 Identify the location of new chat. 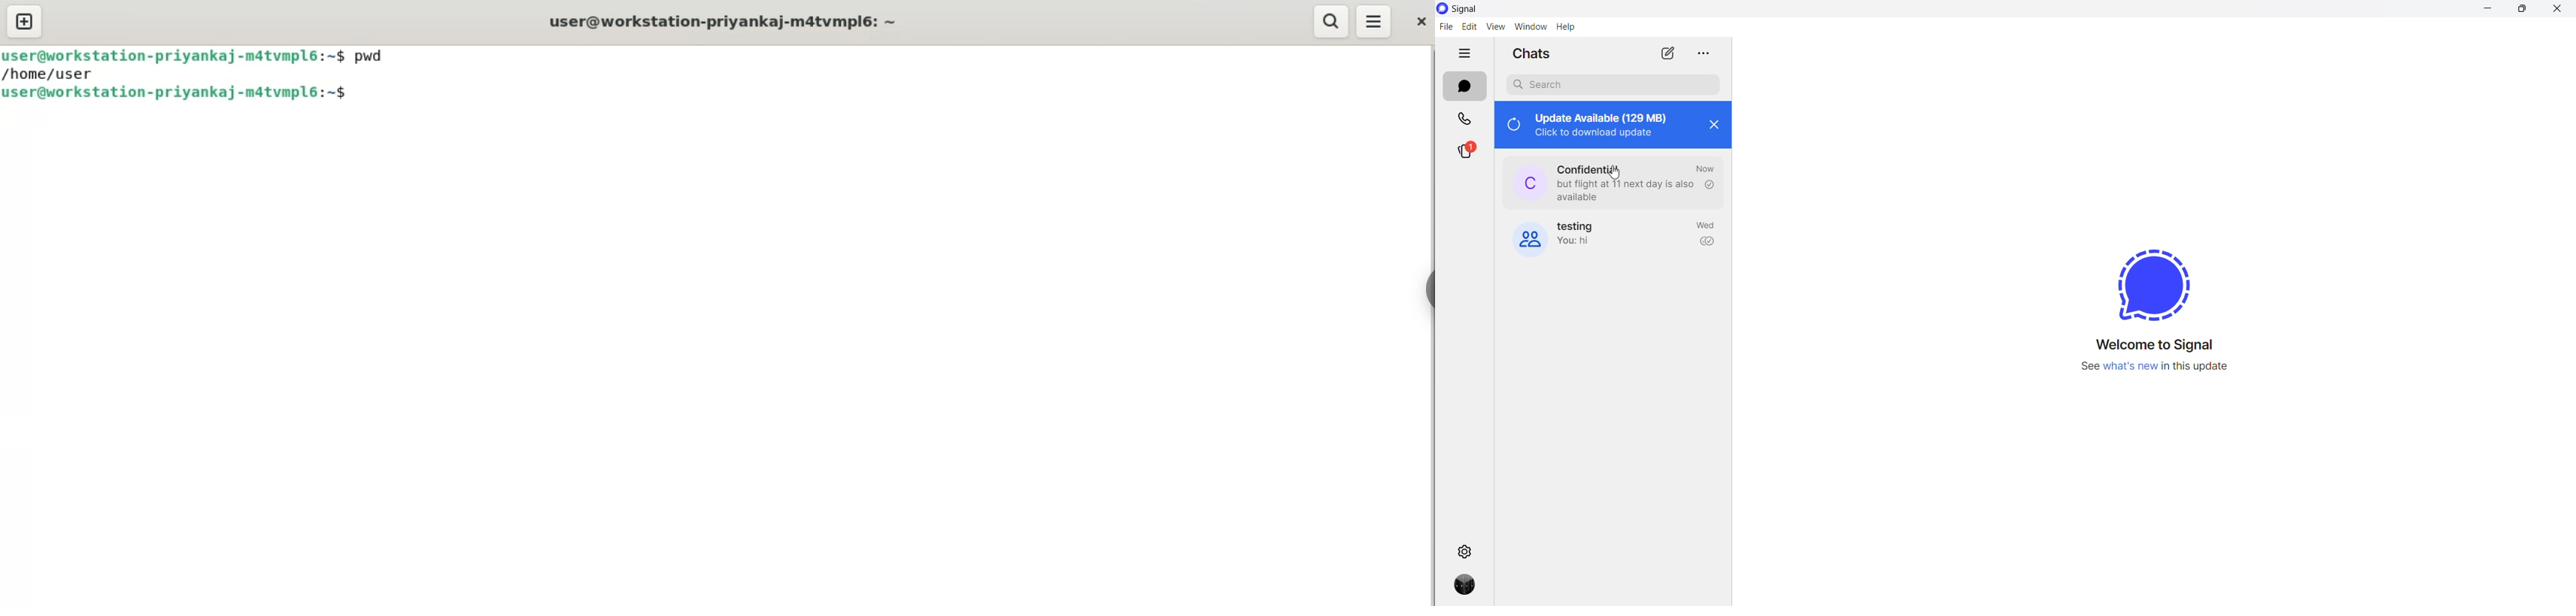
(1666, 52).